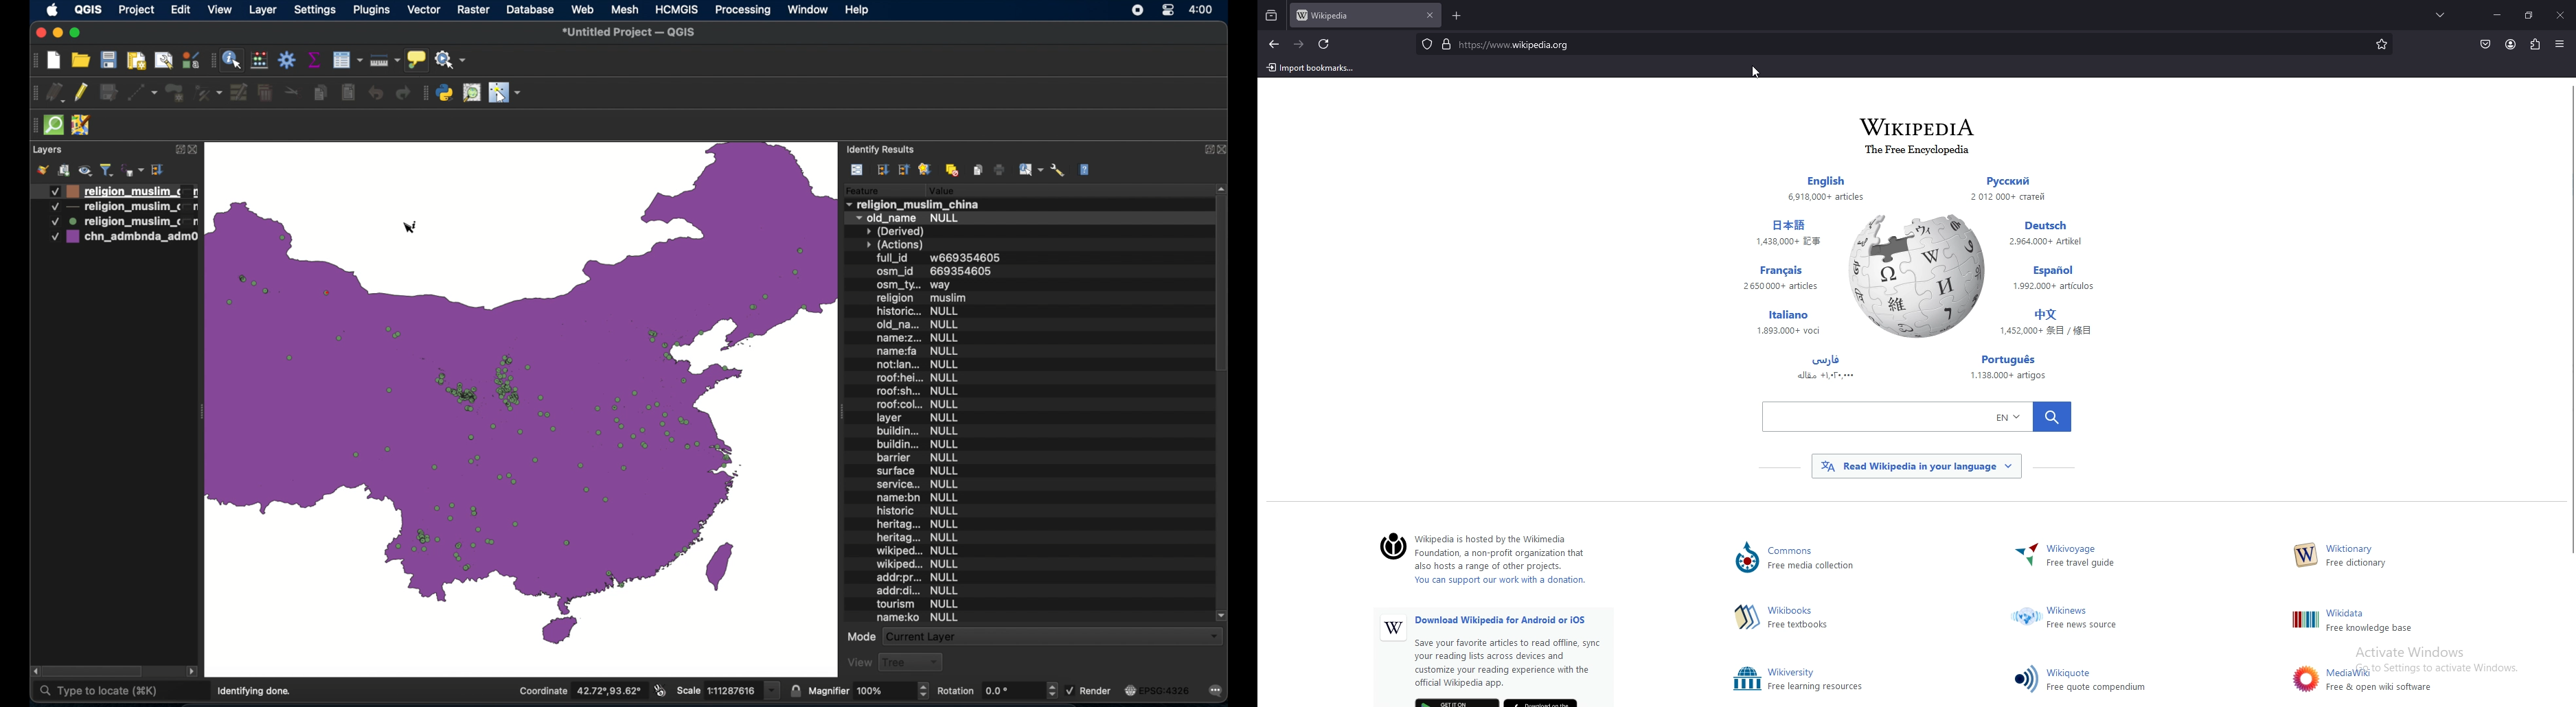  Describe the element at coordinates (923, 617) in the screenshot. I see `name` at that location.